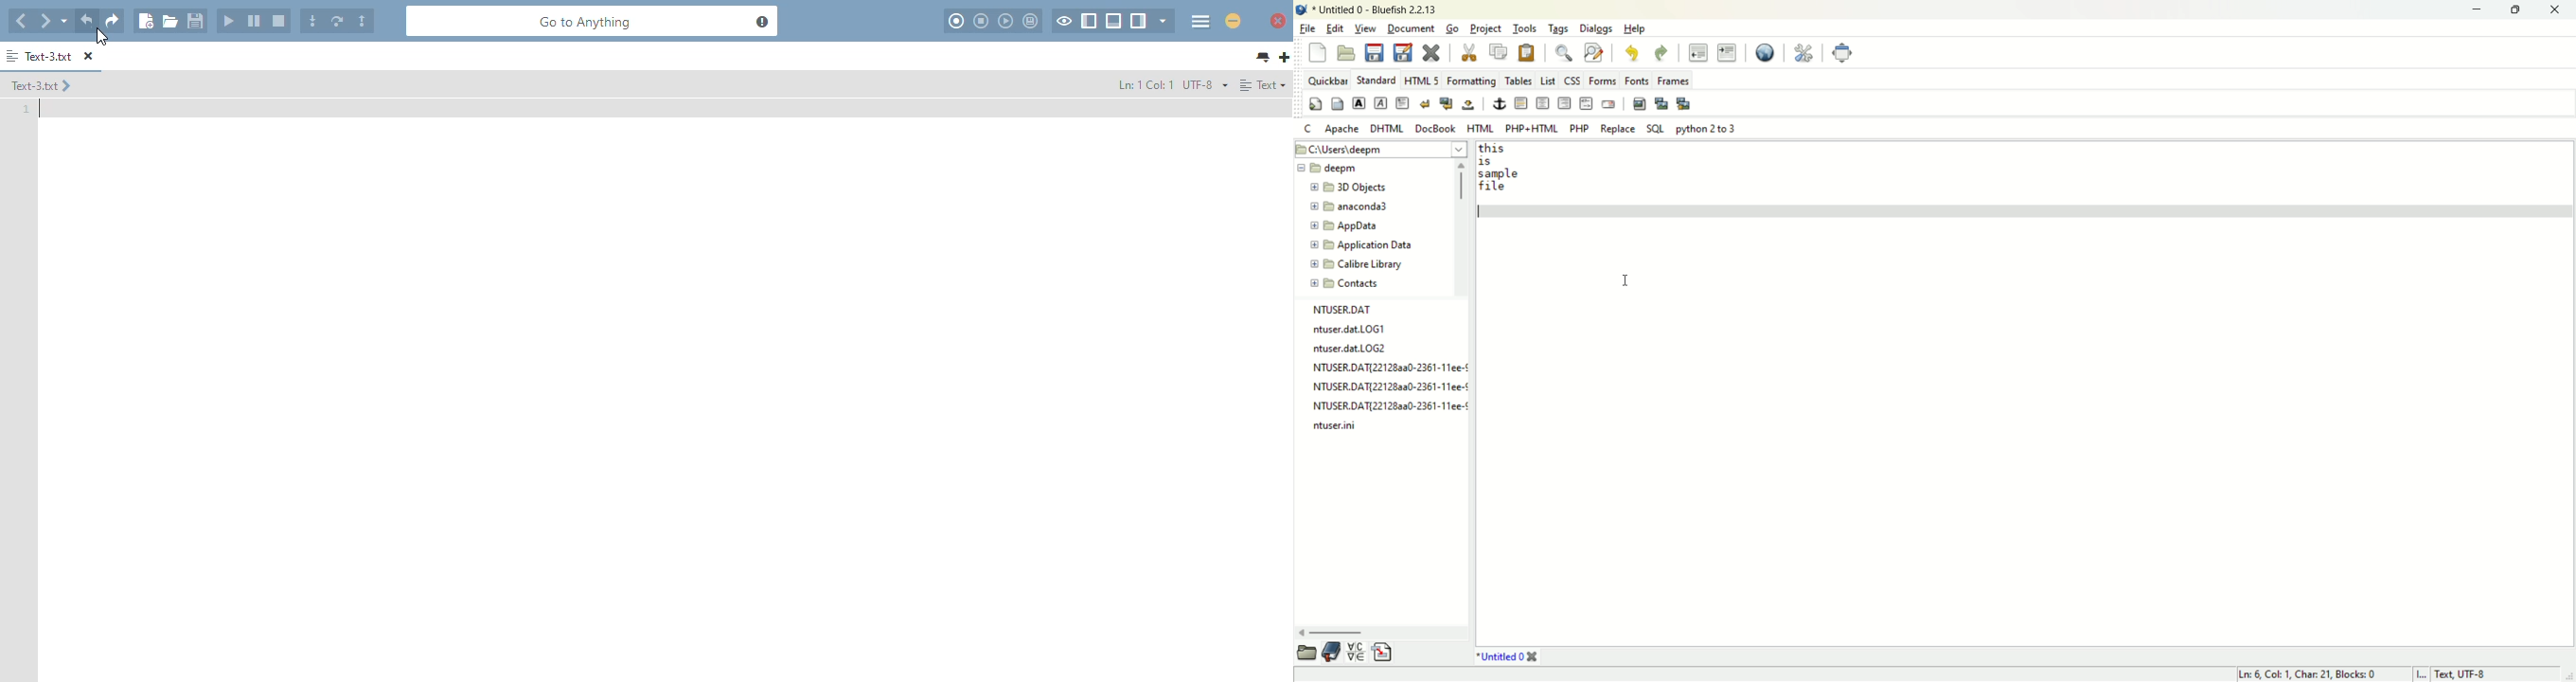 This screenshot has height=700, width=2576. What do you see at coordinates (1333, 651) in the screenshot?
I see `bookmark` at bounding box center [1333, 651].